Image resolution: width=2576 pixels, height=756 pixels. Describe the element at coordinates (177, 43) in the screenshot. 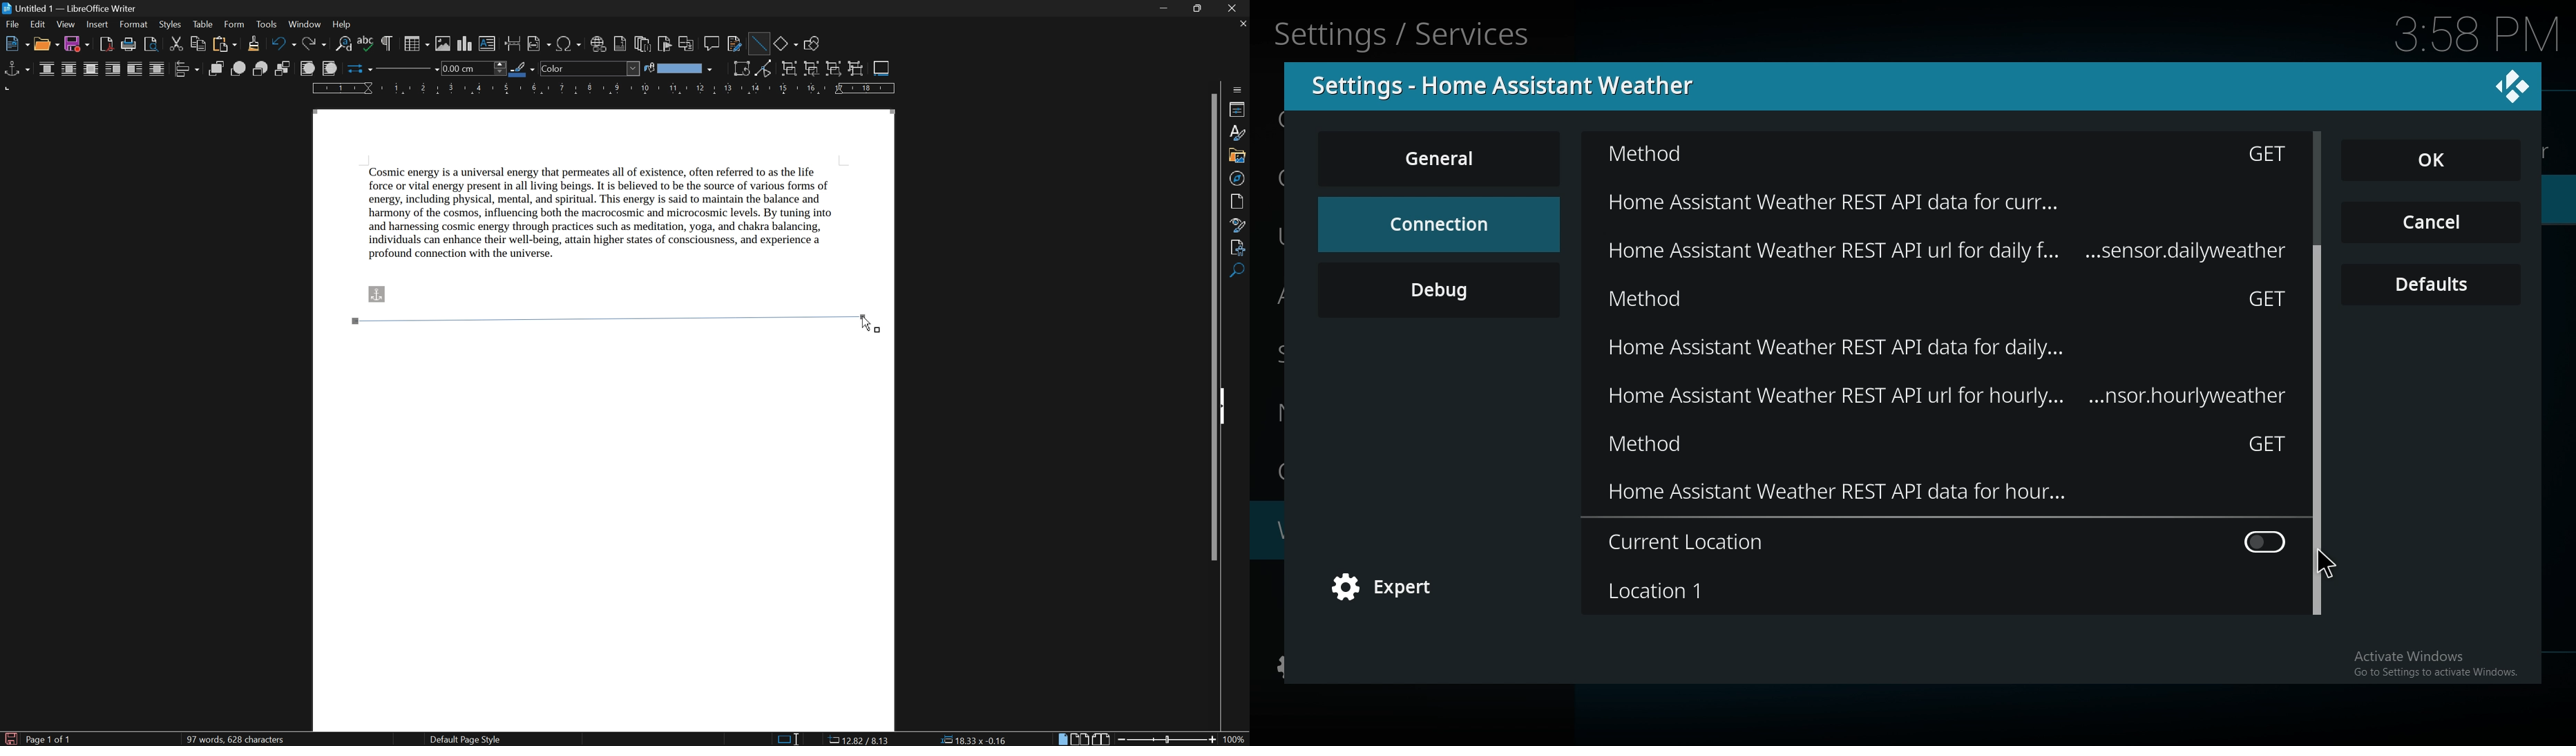

I see `cut` at that location.